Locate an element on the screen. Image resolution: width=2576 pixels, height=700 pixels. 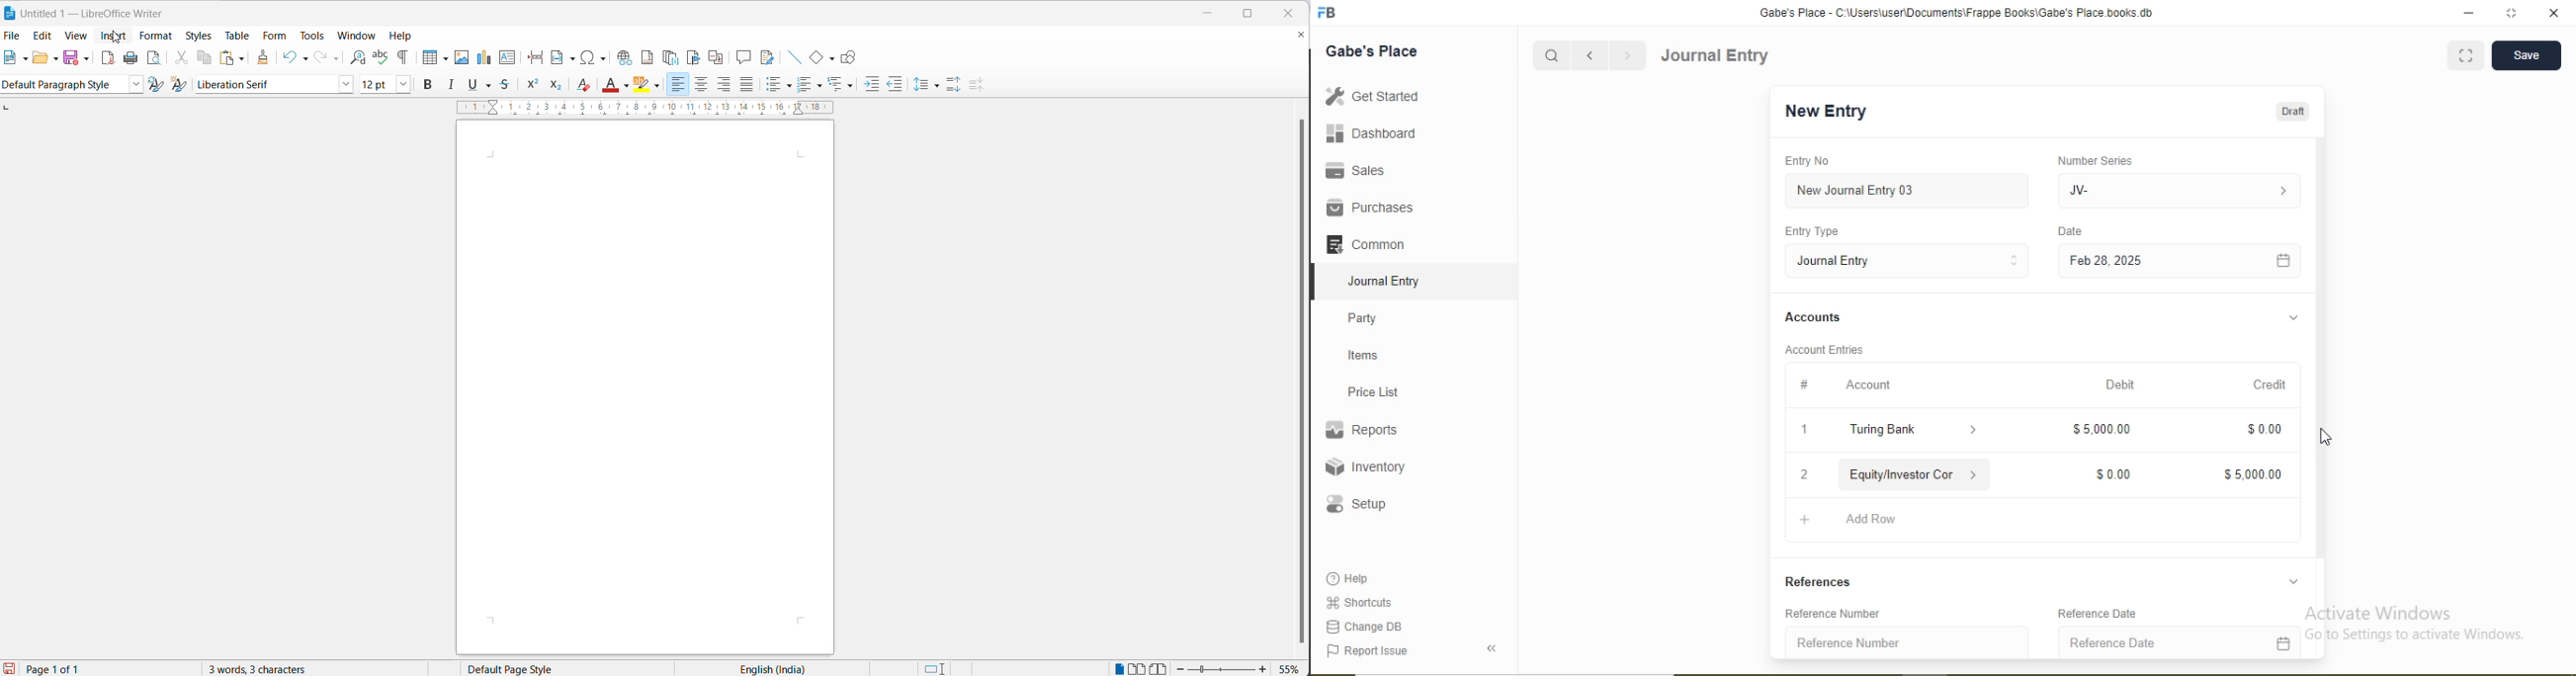
Cursor is located at coordinates (2327, 438).